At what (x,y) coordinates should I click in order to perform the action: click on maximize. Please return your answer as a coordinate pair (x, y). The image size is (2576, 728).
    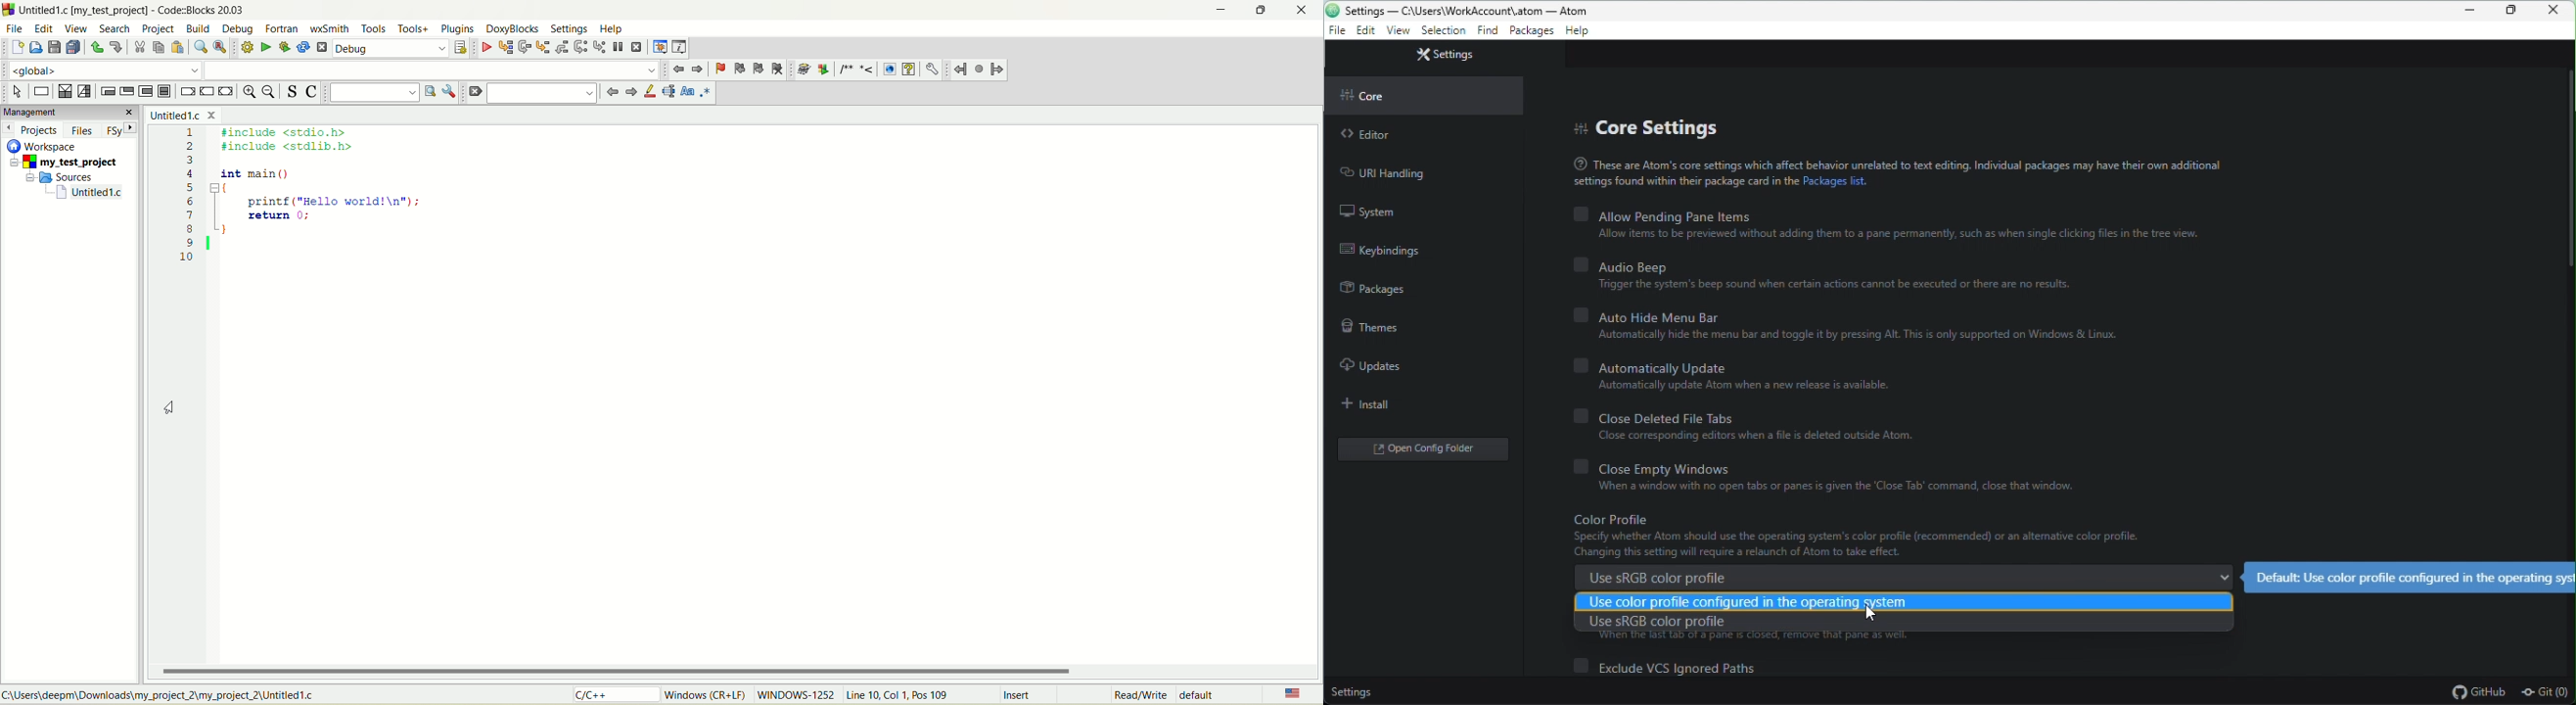
    Looking at the image, I should click on (1256, 12).